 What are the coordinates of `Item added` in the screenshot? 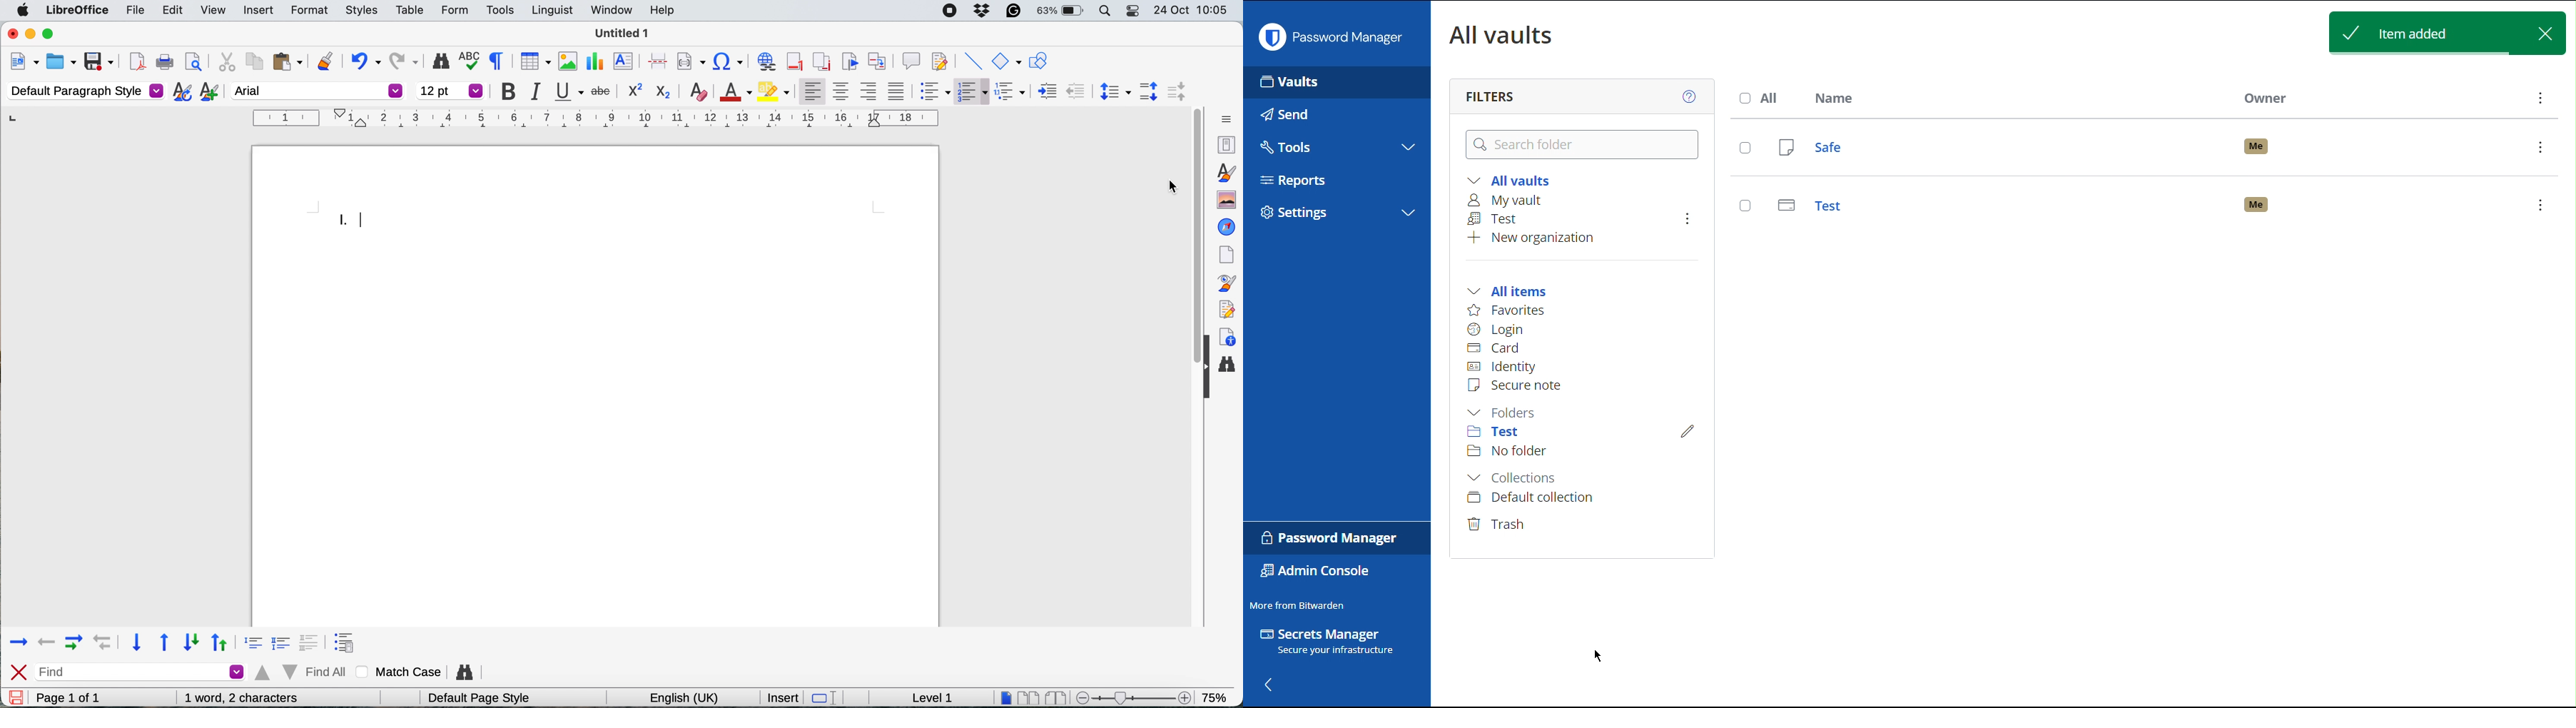 It's located at (2450, 32).